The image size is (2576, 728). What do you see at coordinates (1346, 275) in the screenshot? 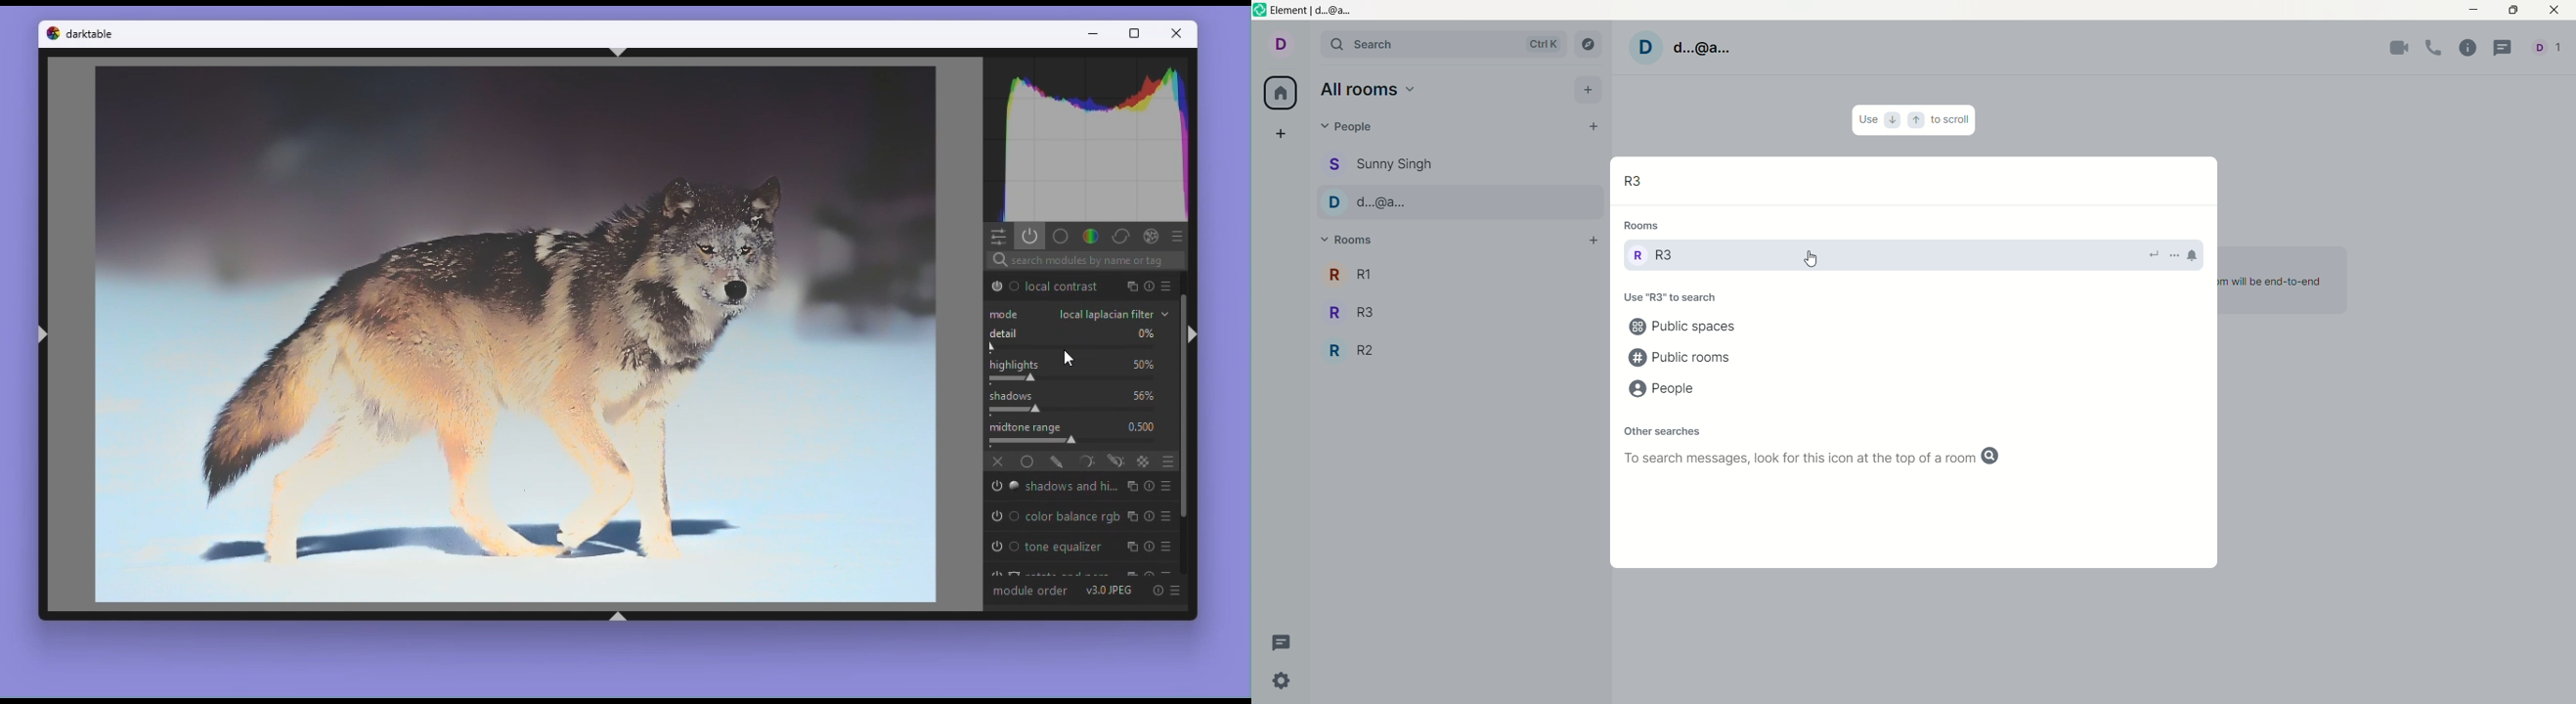
I see `R1` at bounding box center [1346, 275].